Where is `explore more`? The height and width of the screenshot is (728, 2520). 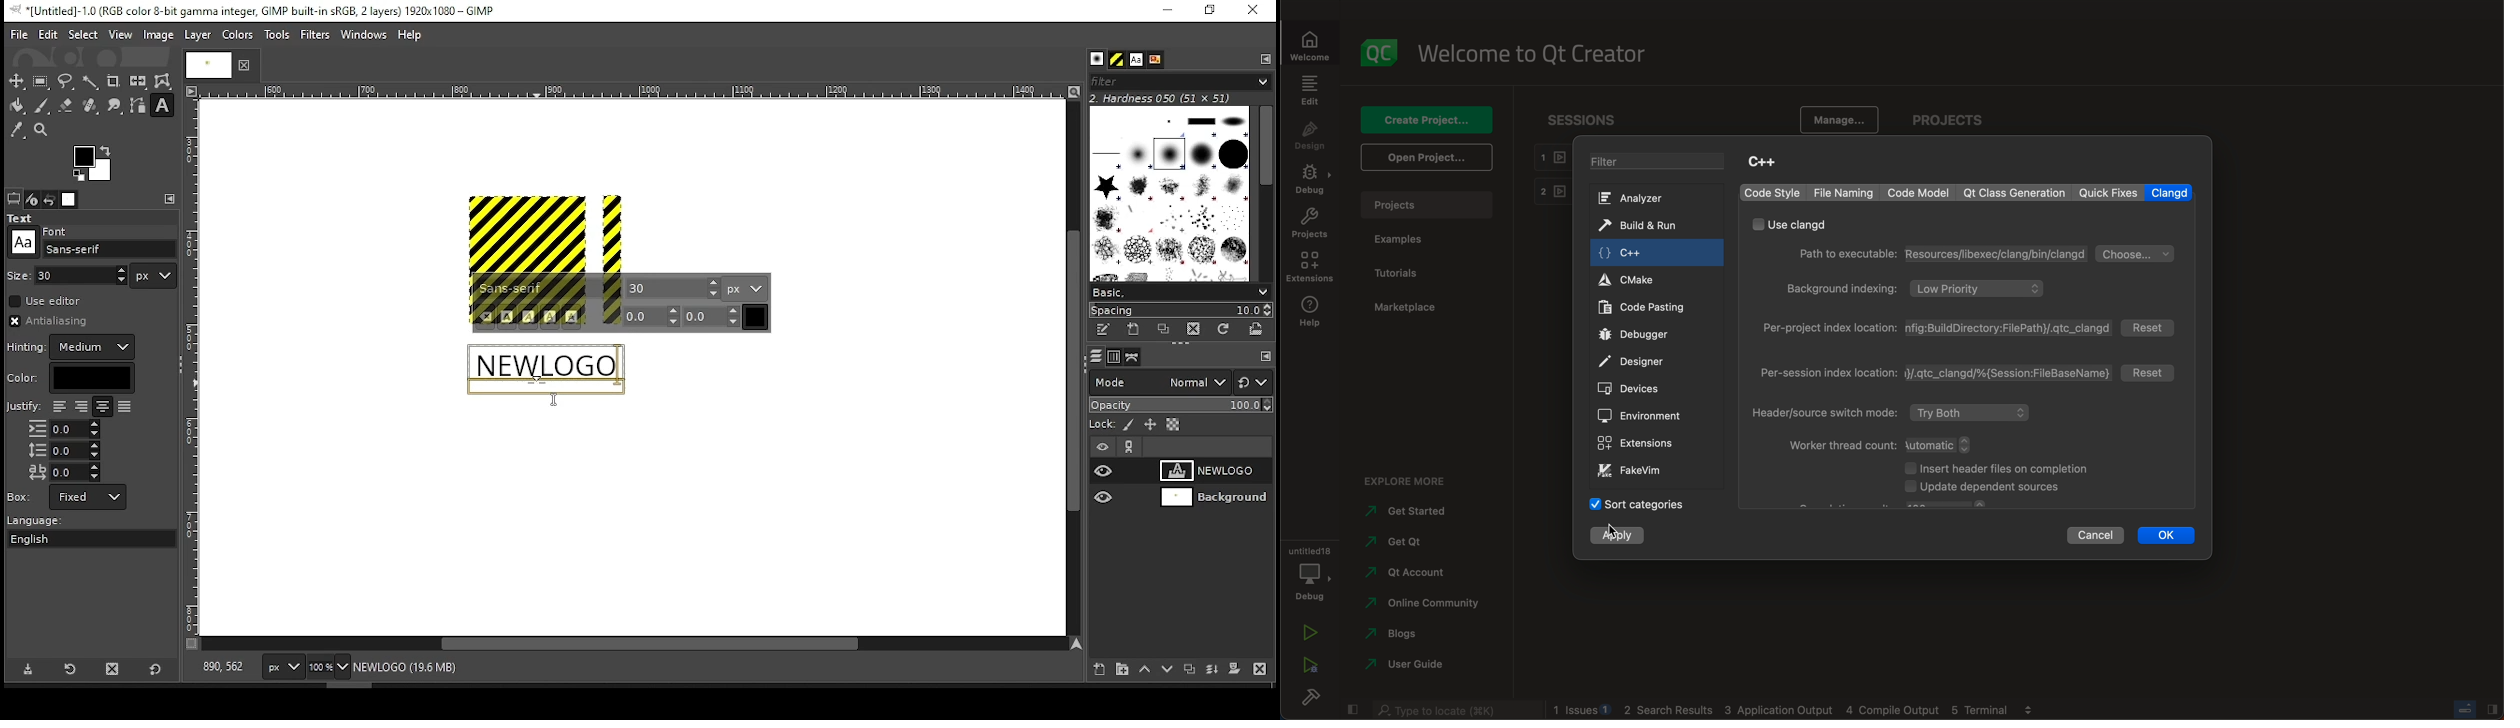 explore more is located at coordinates (1410, 480).